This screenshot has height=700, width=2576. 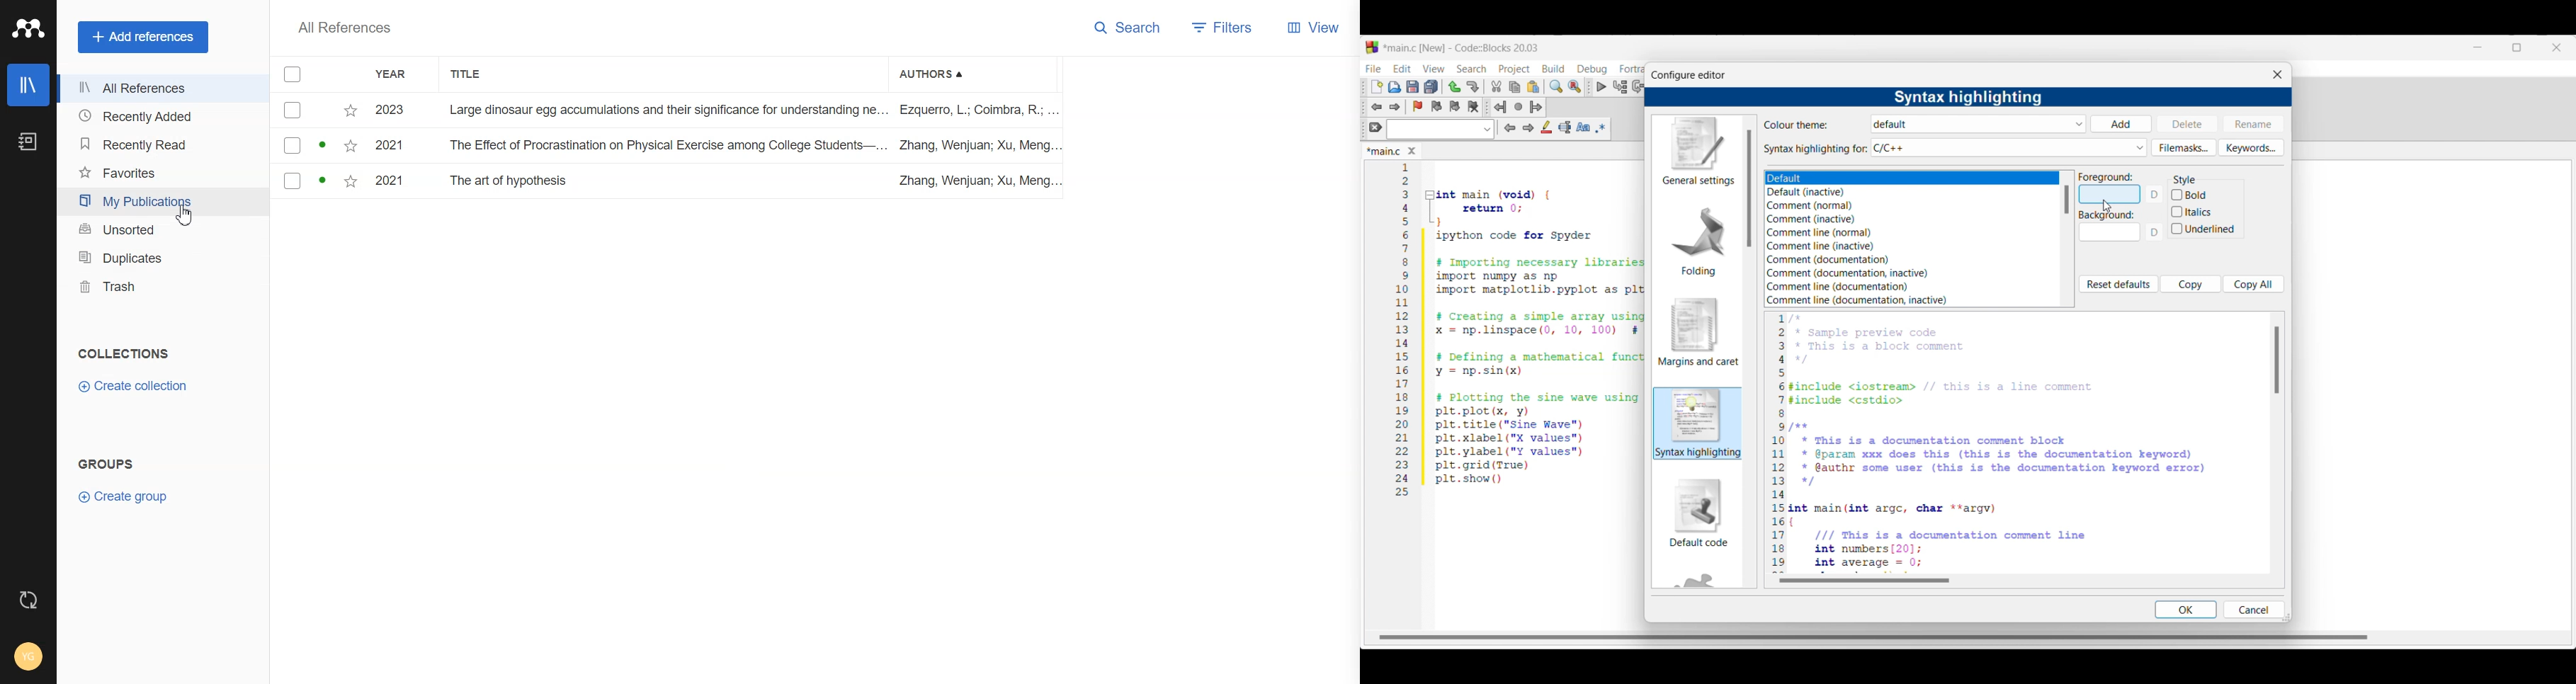 What do you see at coordinates (324, 144) in the screenshot?
I see `Active dot` at bounding box center [324, 144].